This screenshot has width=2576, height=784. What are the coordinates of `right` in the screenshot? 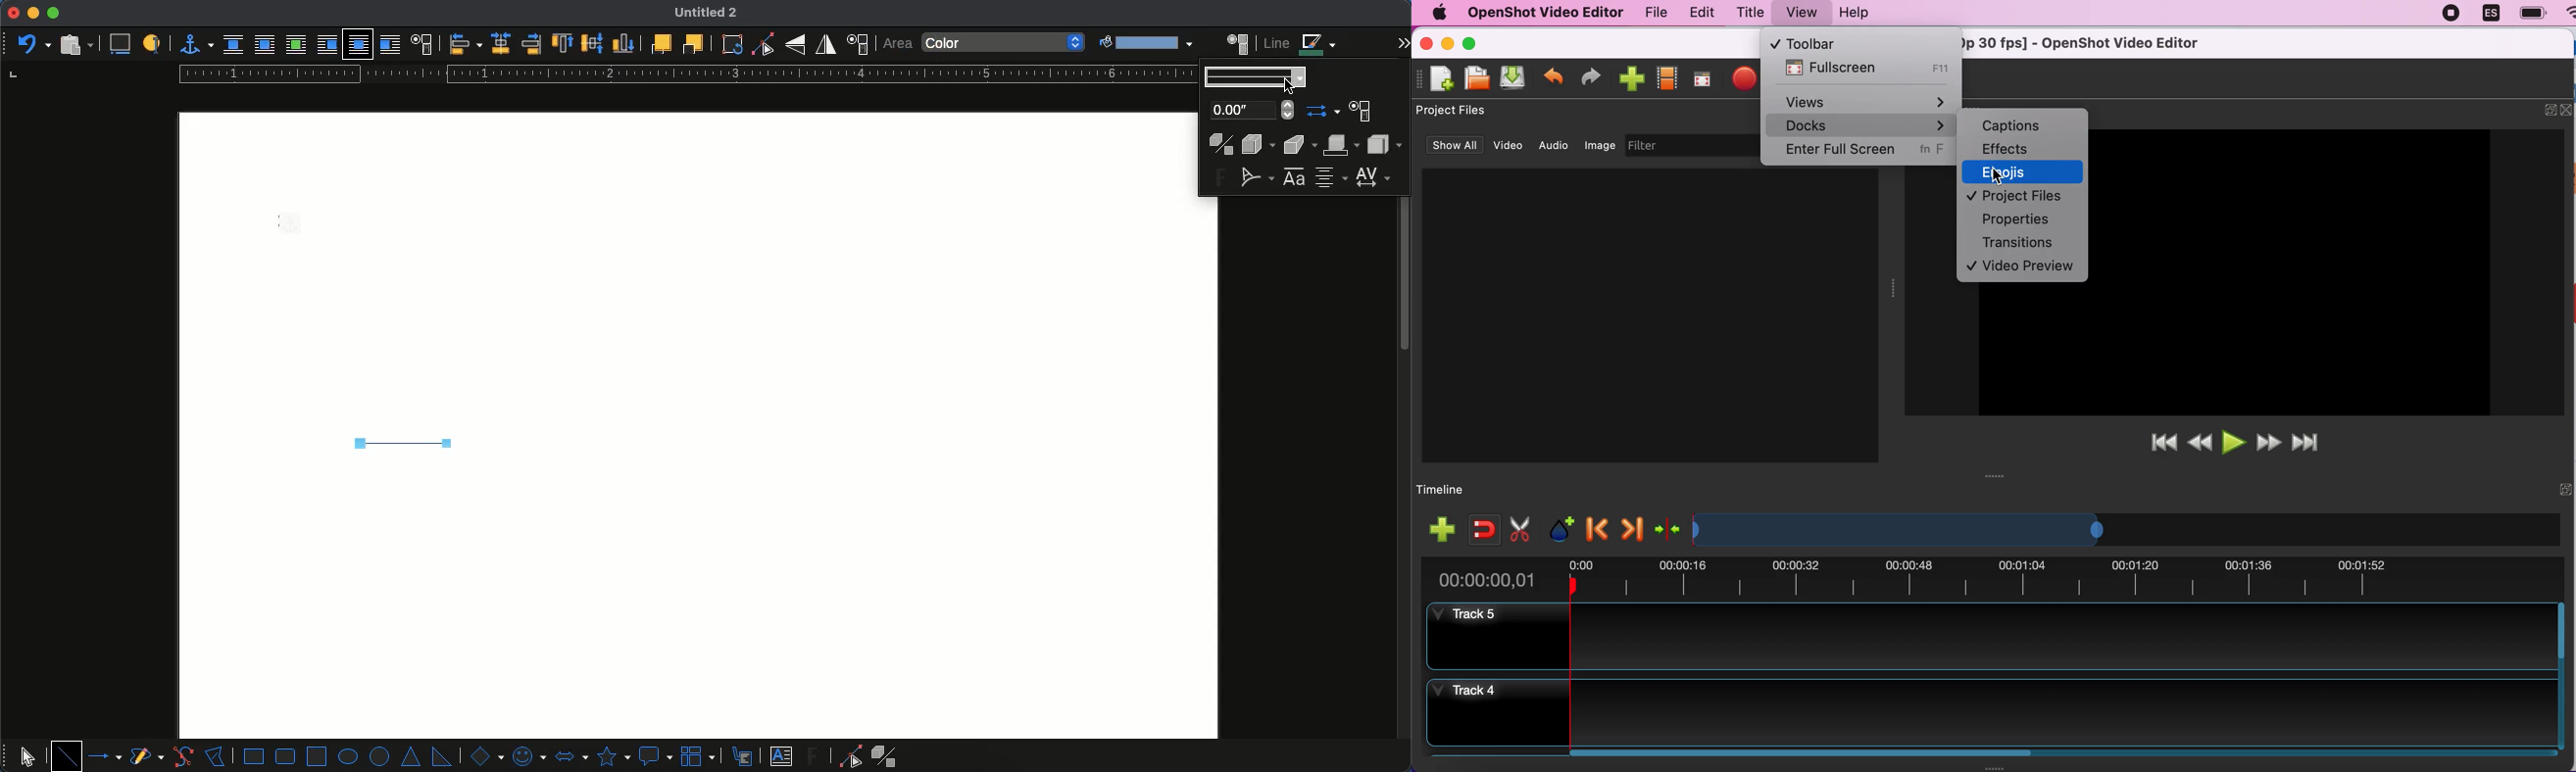 It's located at (531, 44).